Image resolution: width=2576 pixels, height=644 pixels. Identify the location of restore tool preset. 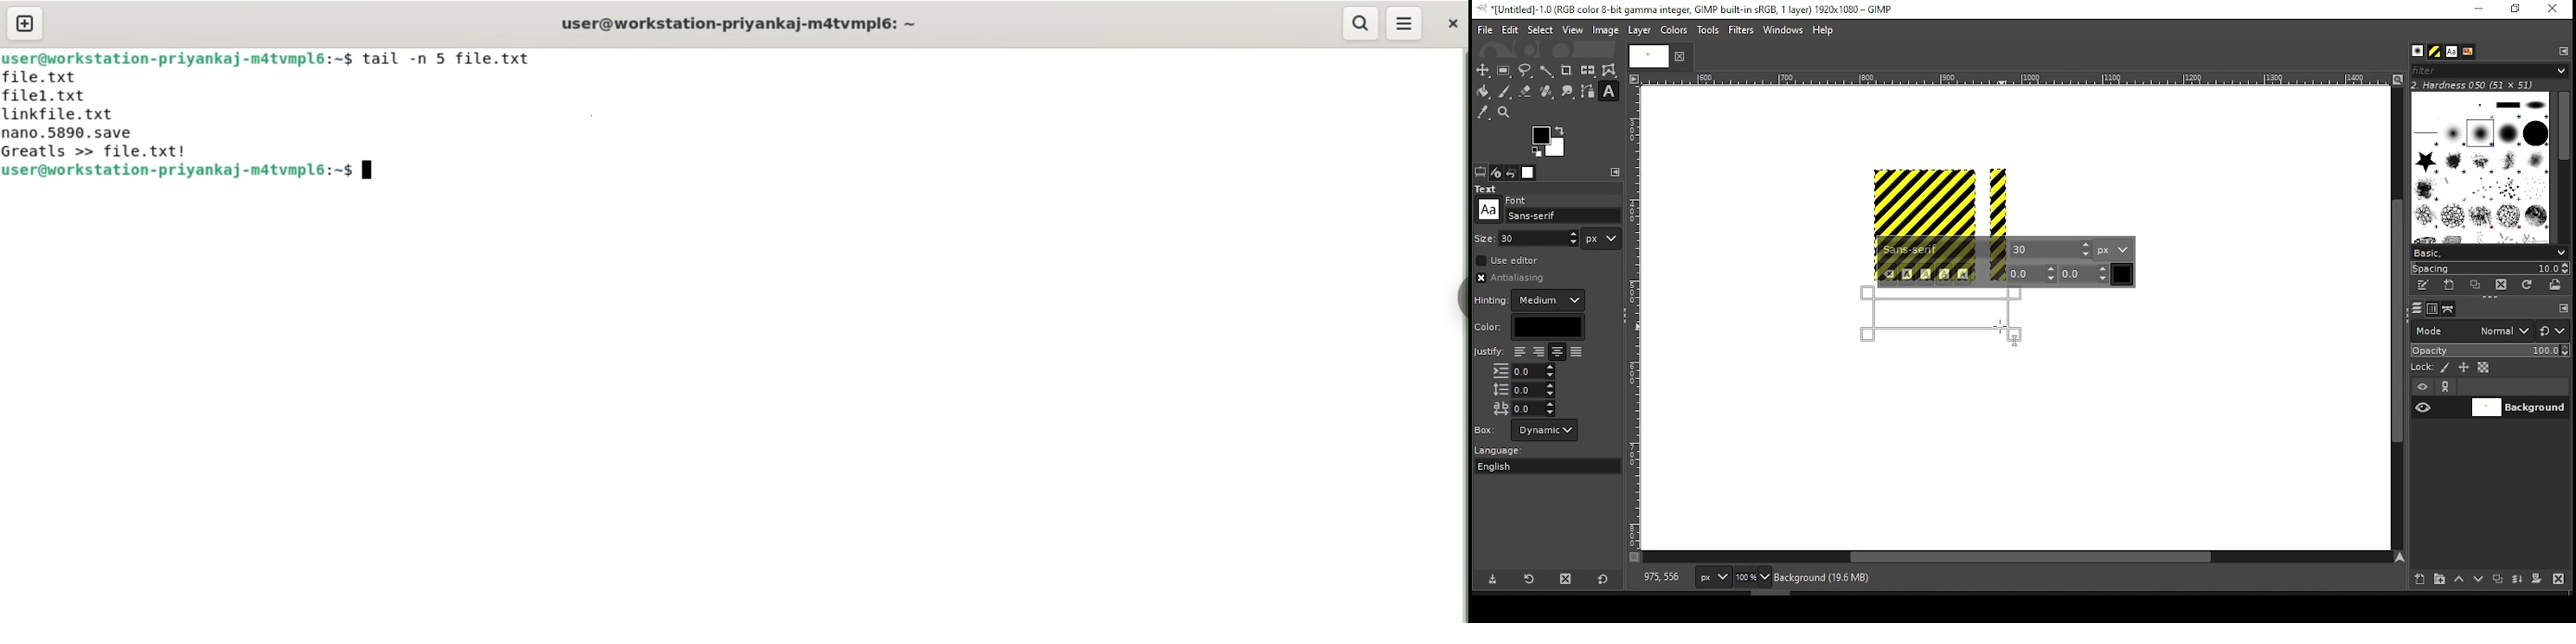
(1531, 577).